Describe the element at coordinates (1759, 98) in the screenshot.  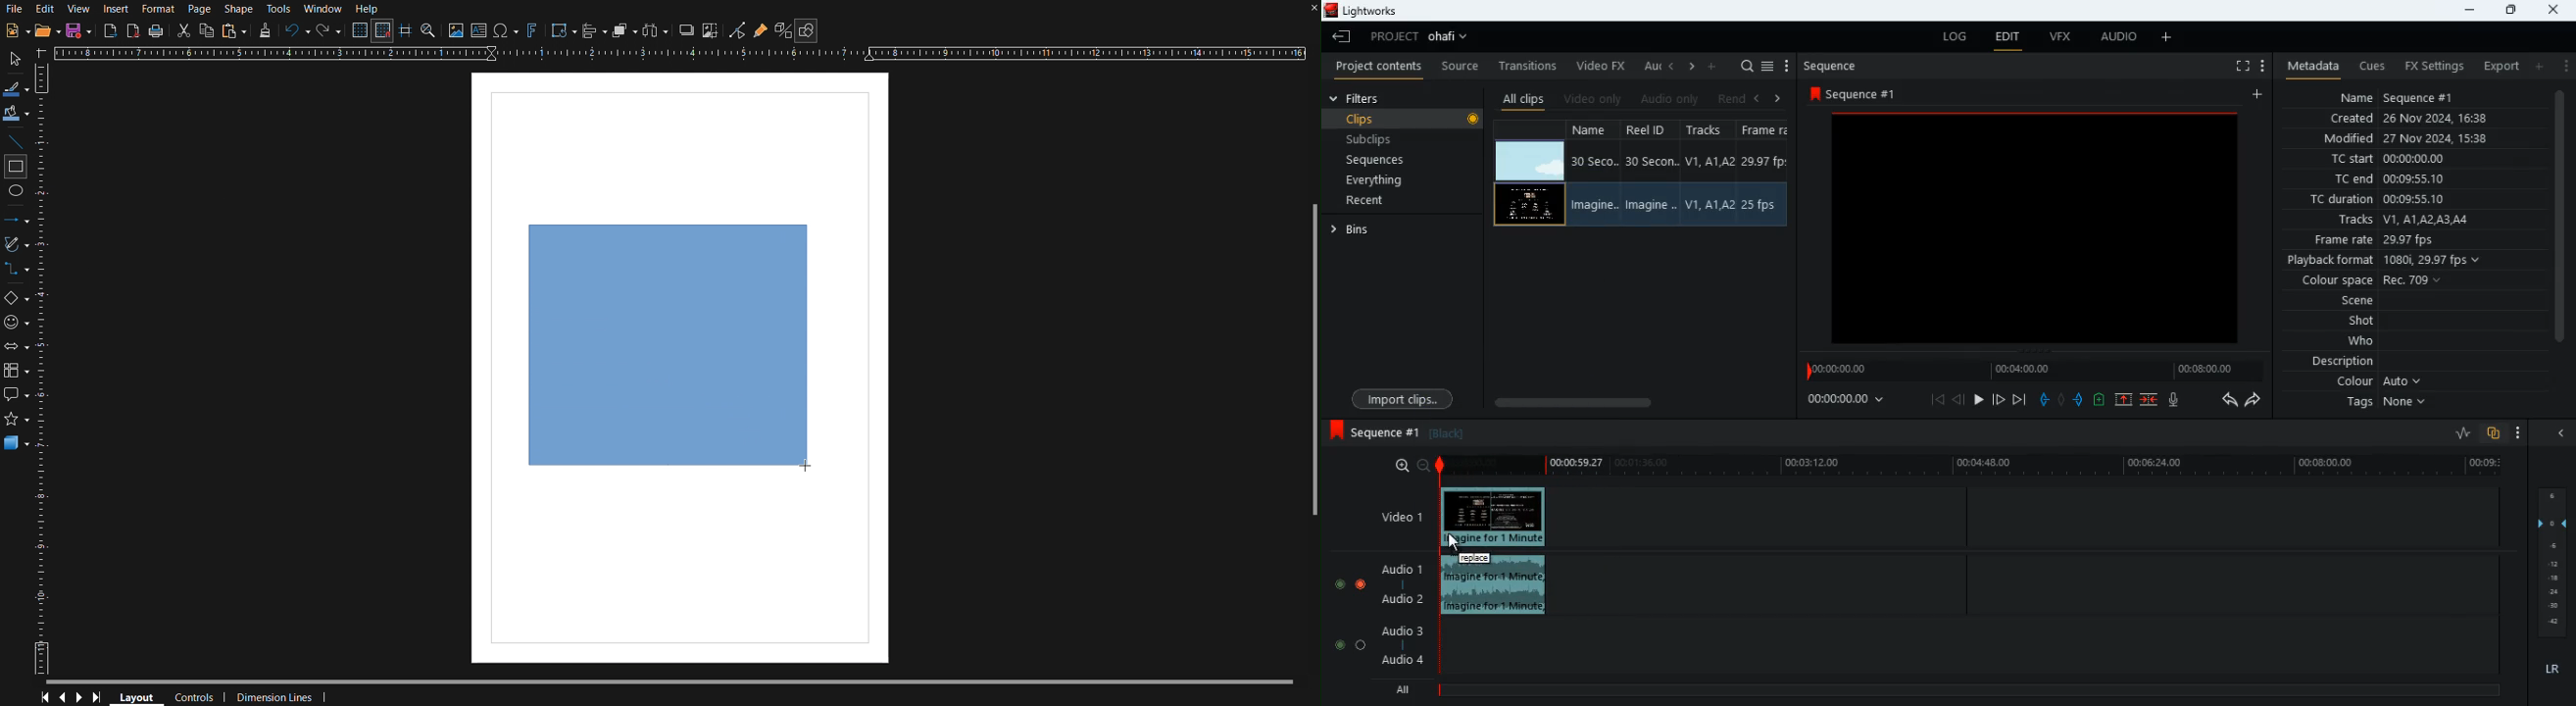
I see `left` at that location.